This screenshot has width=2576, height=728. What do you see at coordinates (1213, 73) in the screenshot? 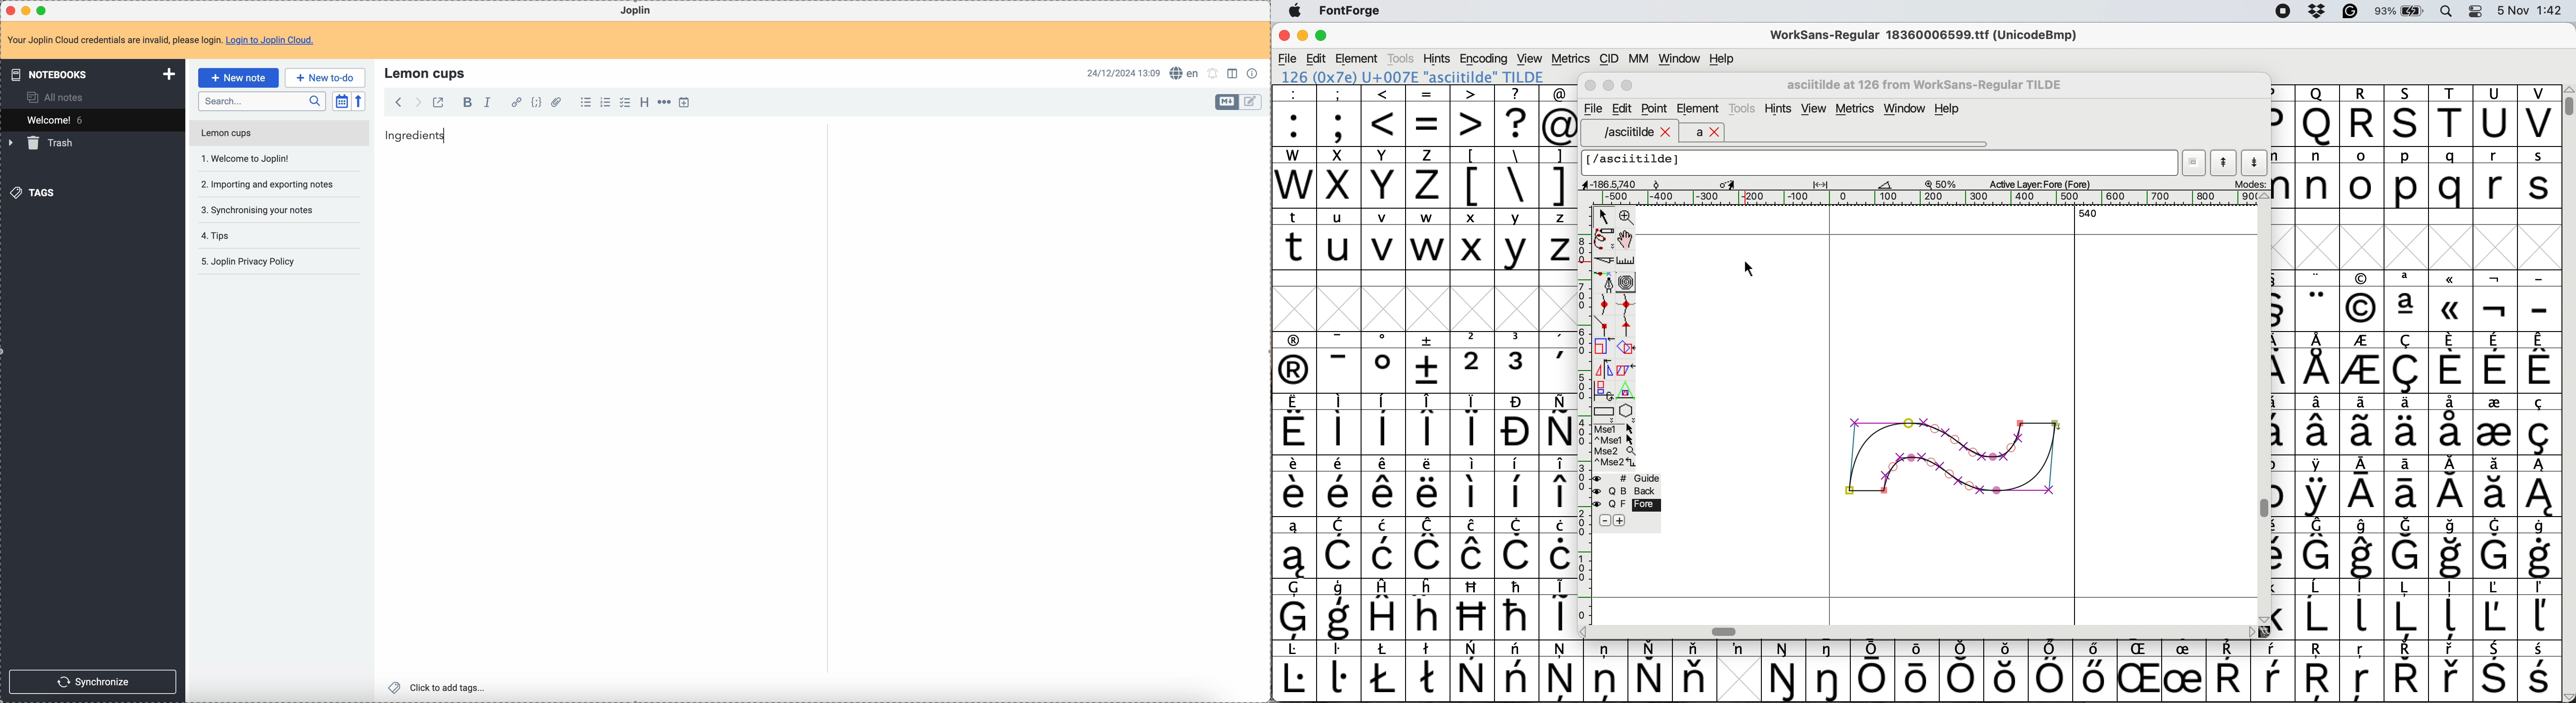
I see `set notifications` at bounding box center [1213, 73].